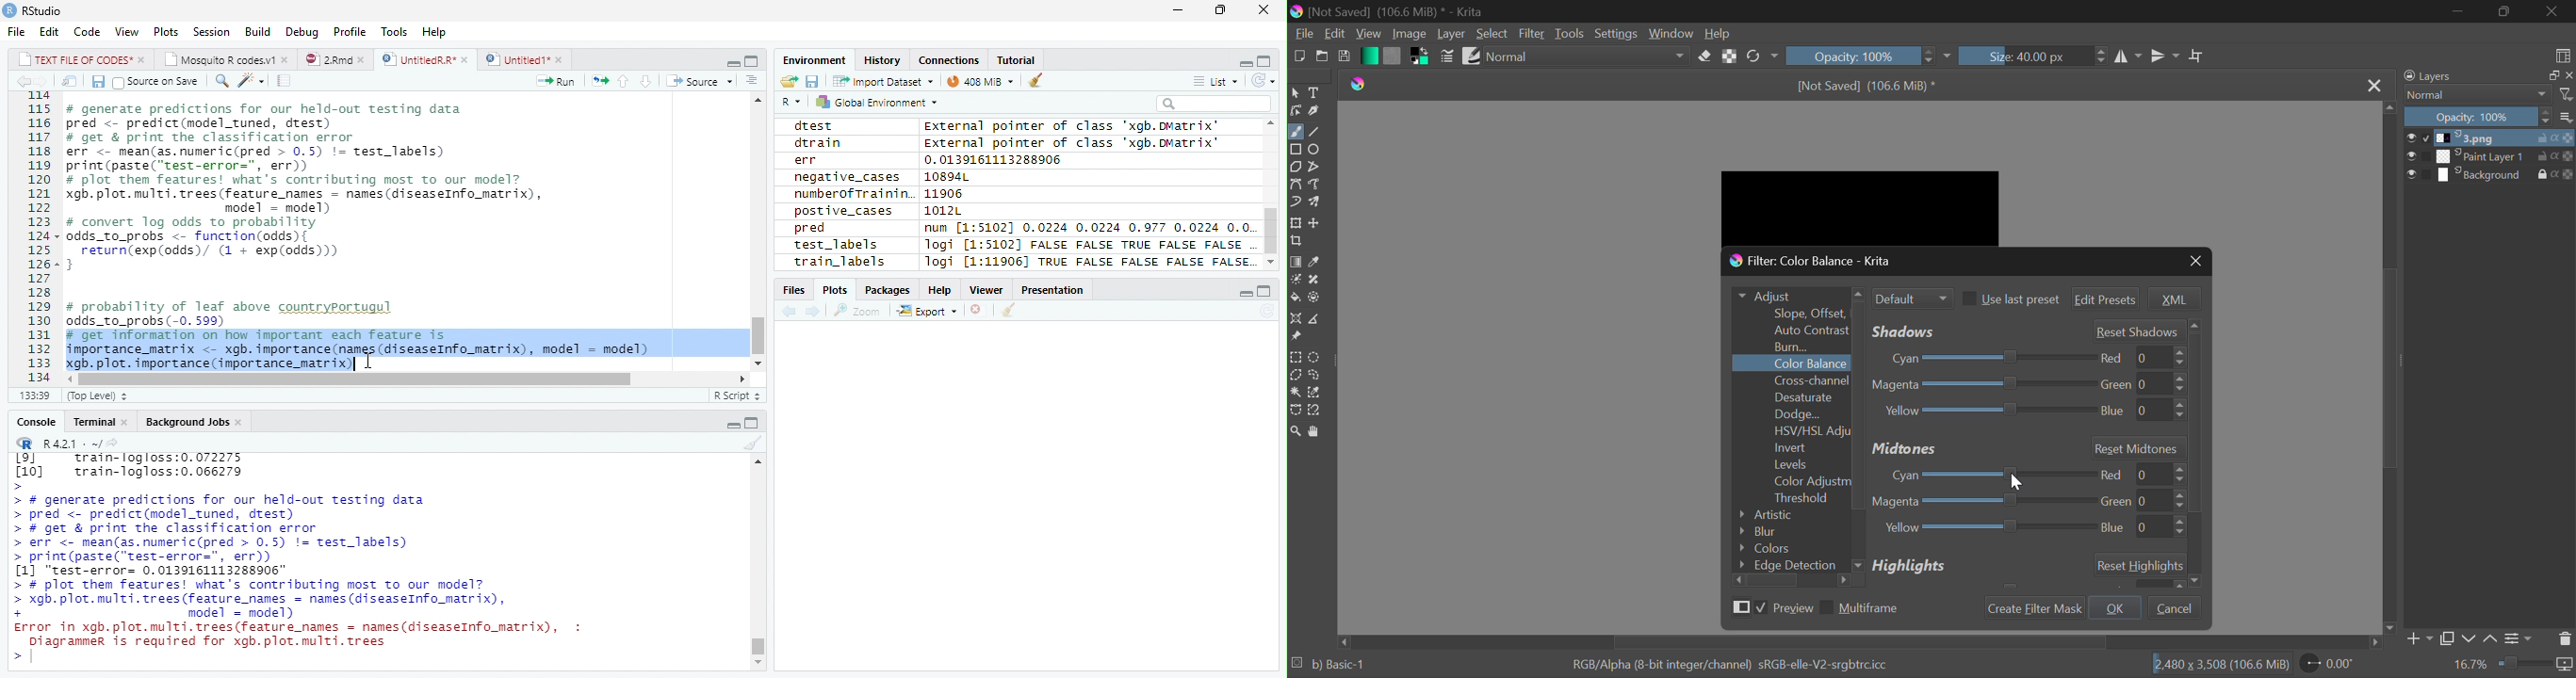 Image resolution: width=2576 pixels, height=700 pixels. I want to click on Up, so click(622, 81).